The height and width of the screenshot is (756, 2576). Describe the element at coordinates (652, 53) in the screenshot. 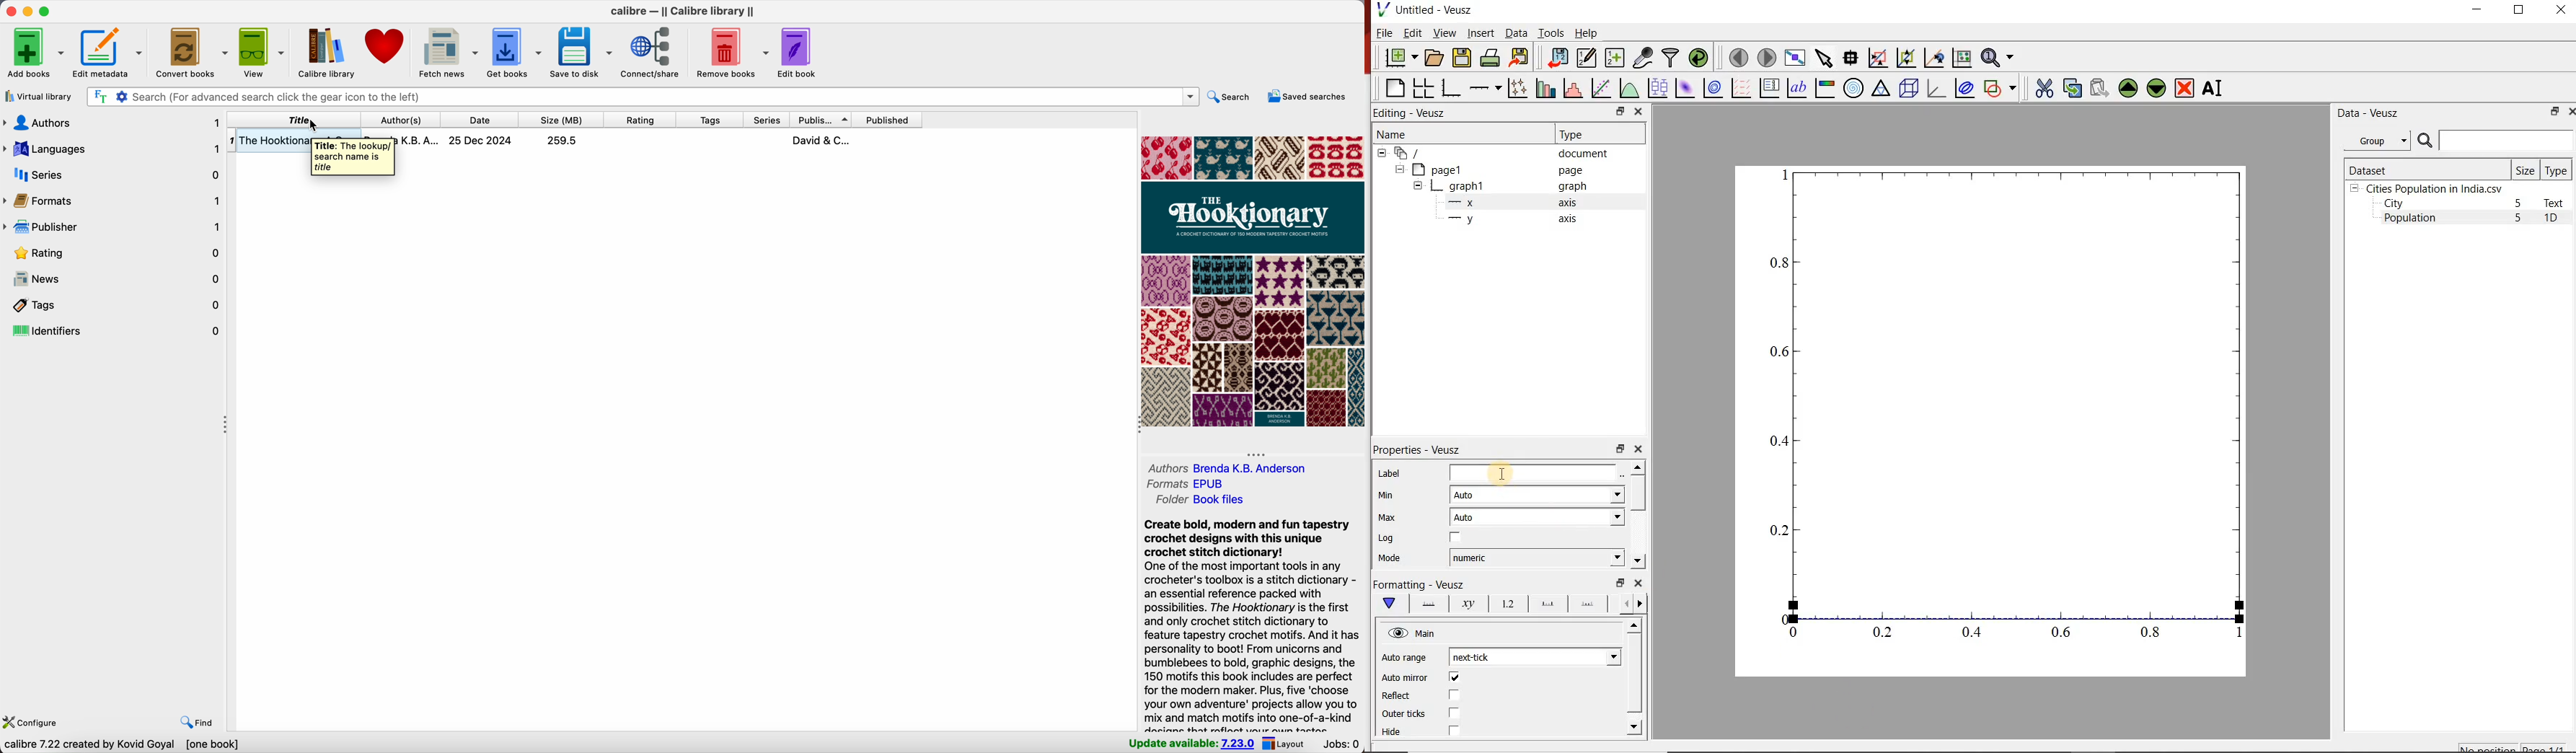

I see `connect/share` at that location.